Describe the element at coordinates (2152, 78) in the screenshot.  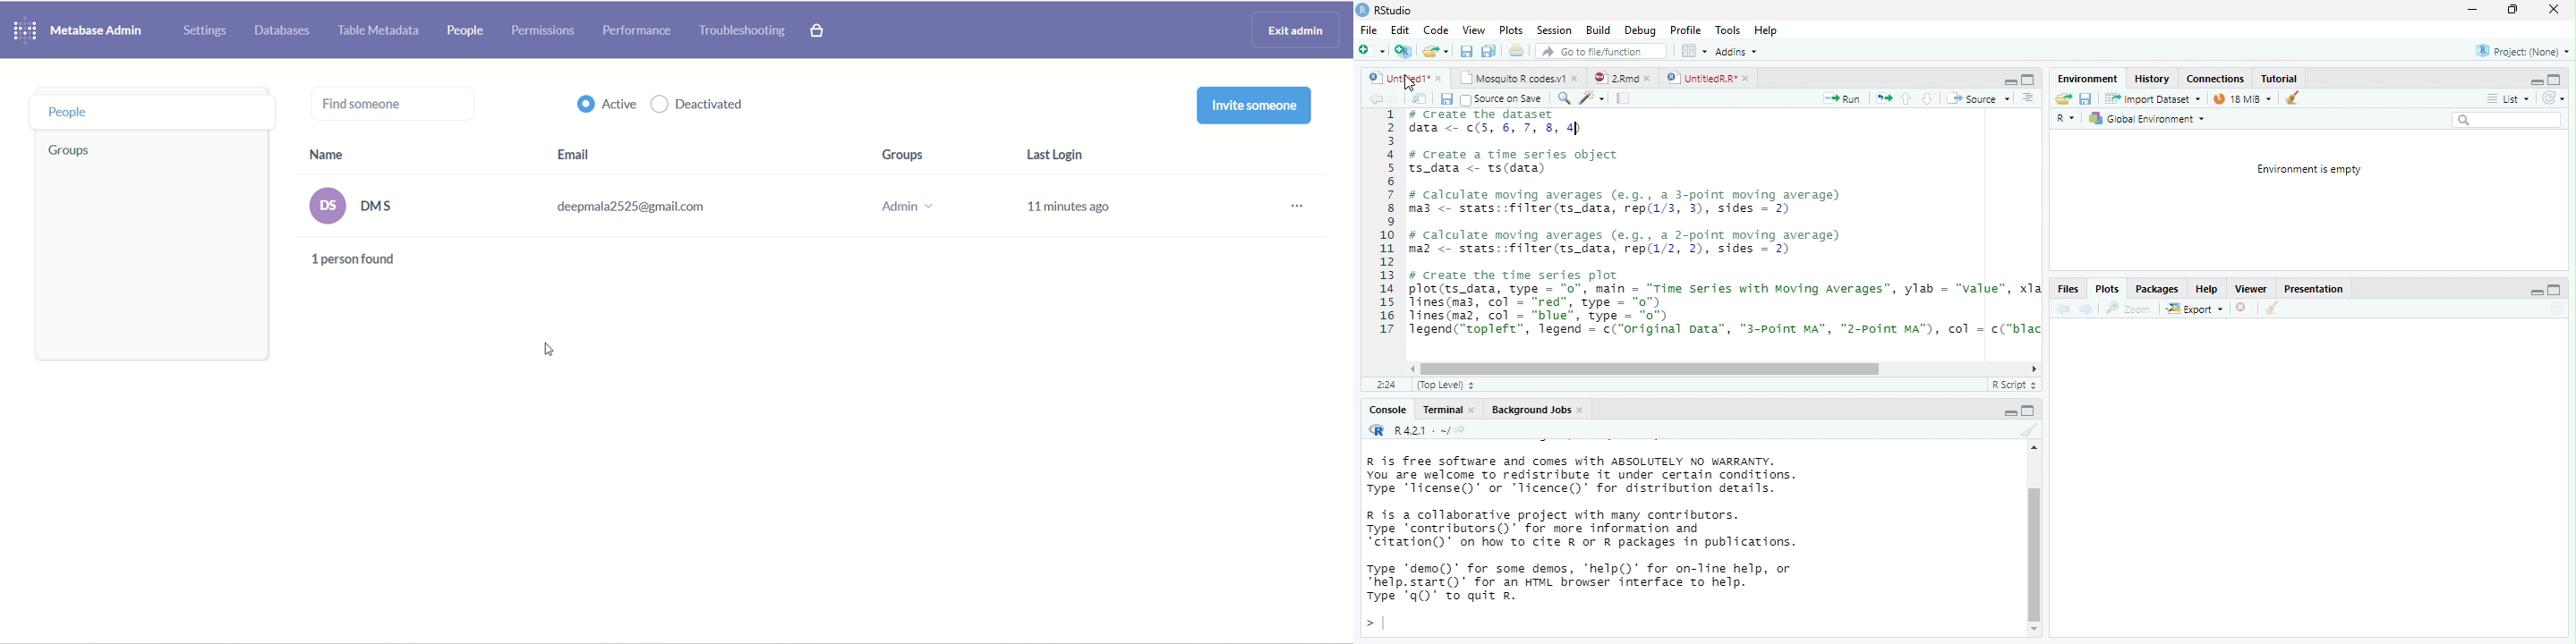
I see `History` at that location.